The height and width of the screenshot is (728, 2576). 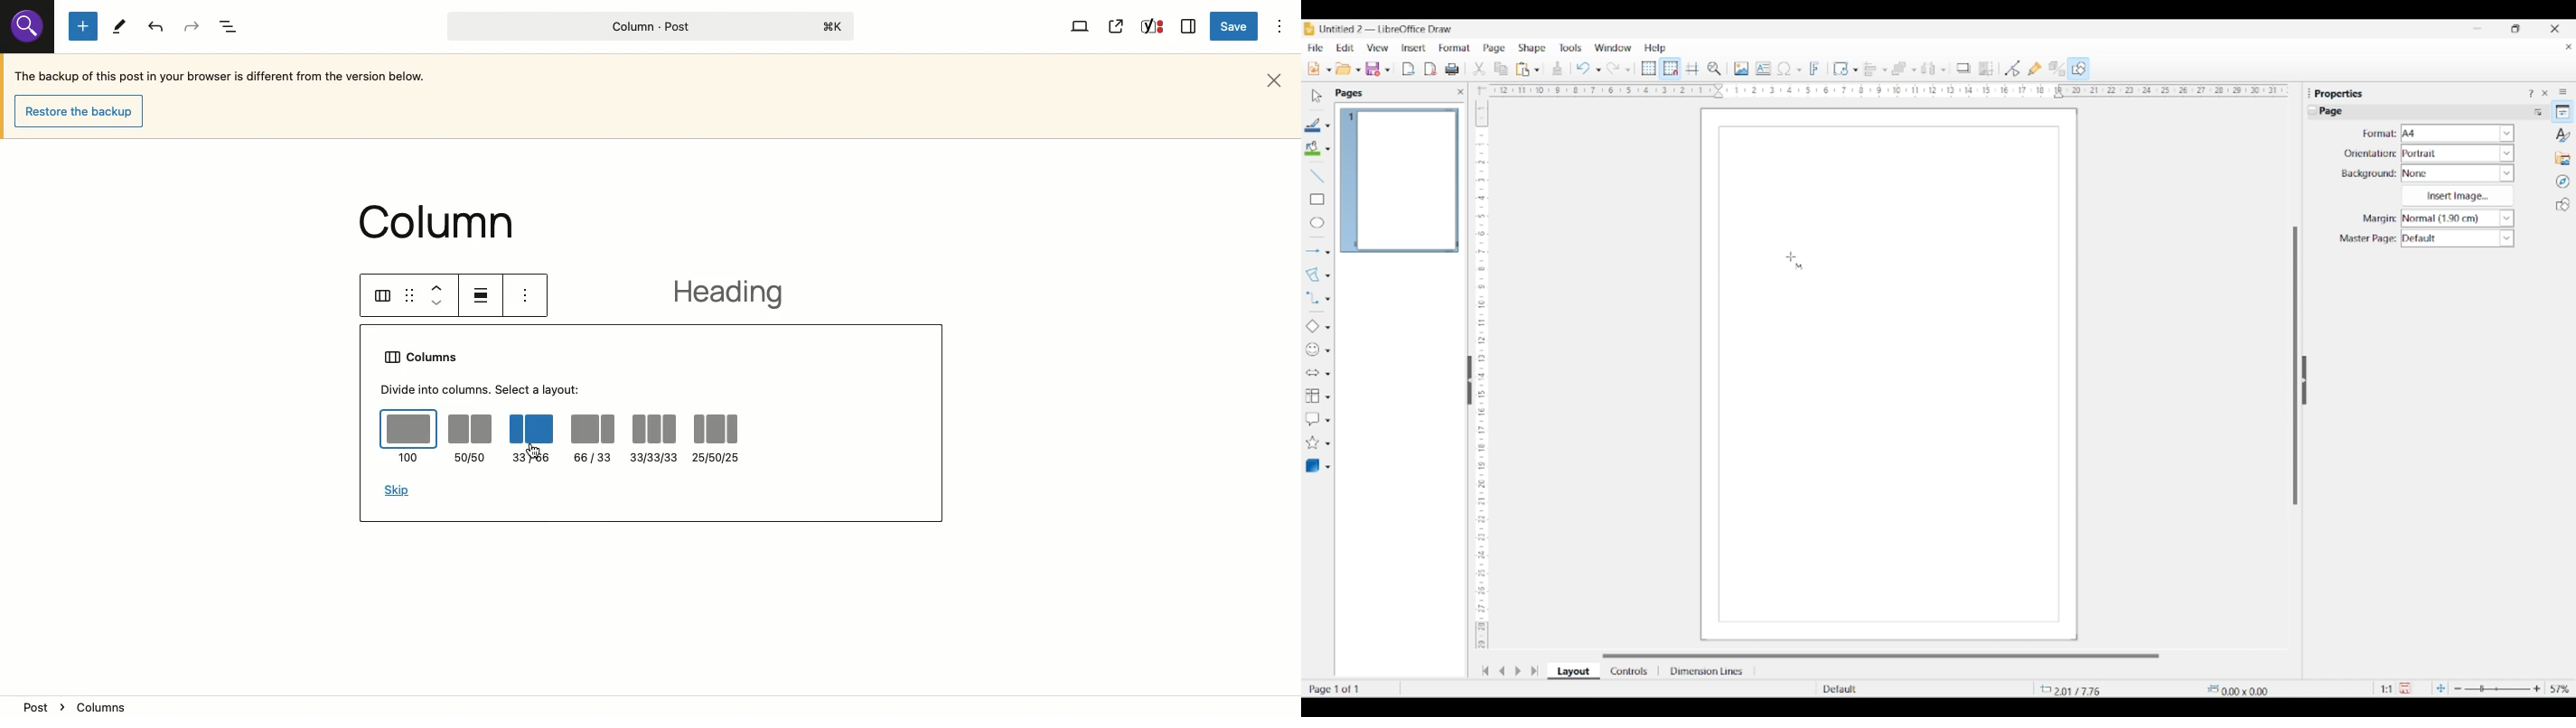 What do you see at coordinates (2478, 29) in the screenshot?
I see `Minimize` at bounding box center [2478, 29].